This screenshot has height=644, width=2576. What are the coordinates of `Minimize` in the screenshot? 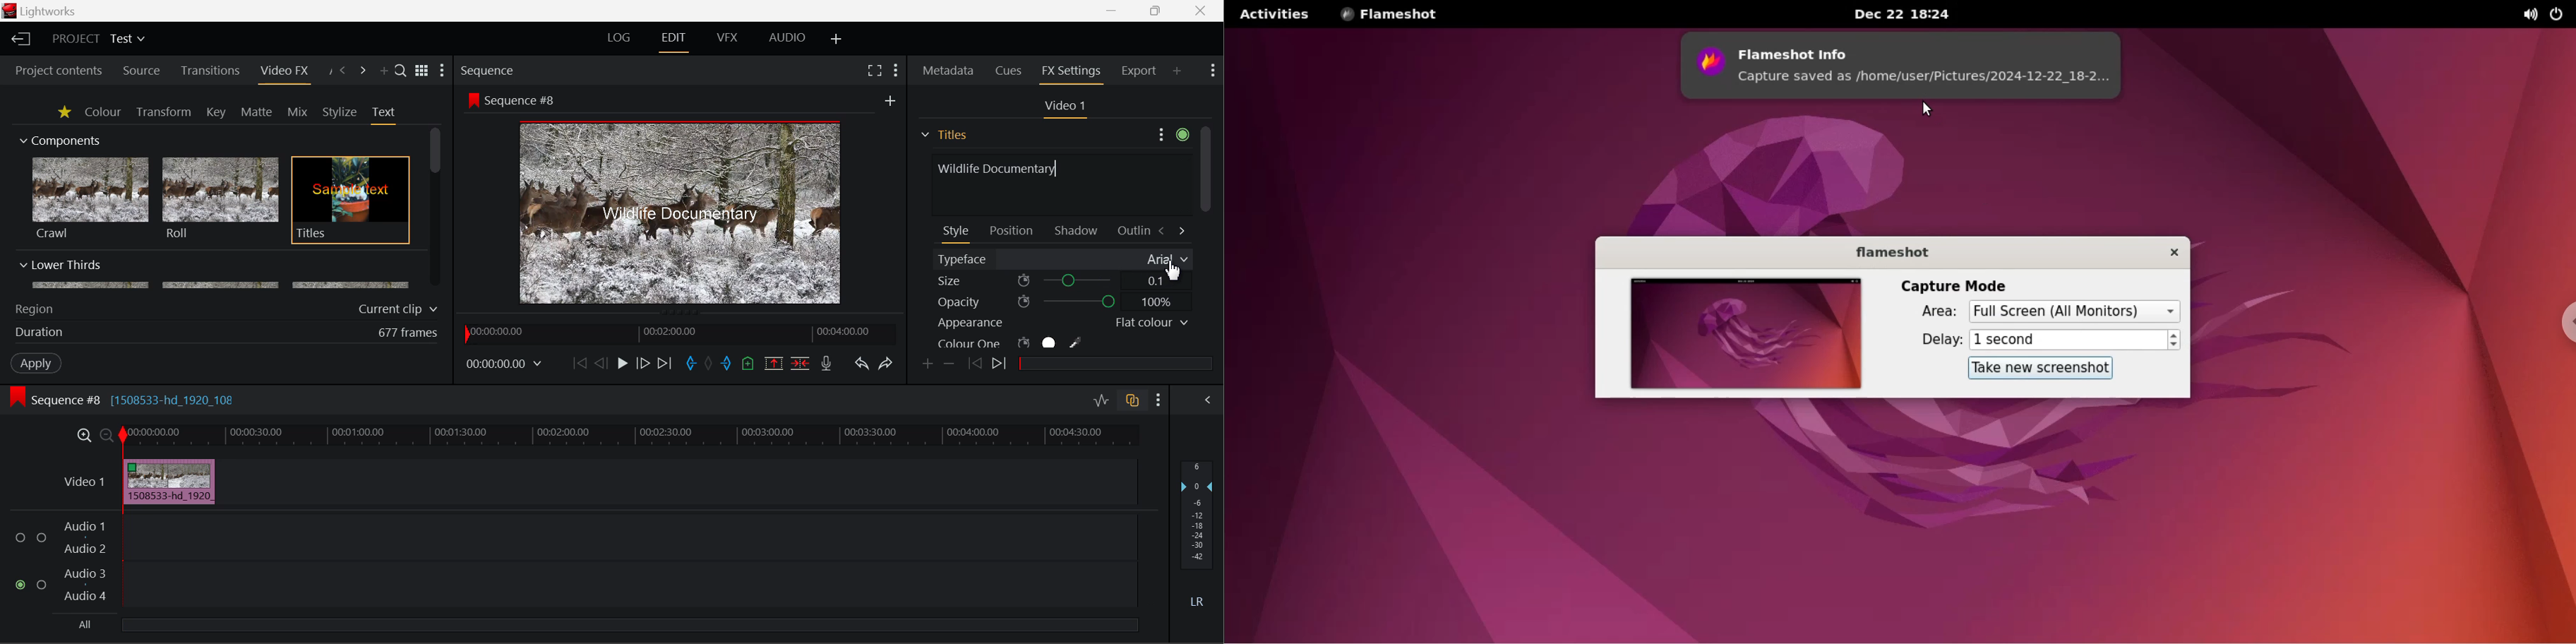 It's located at (1159, 10).